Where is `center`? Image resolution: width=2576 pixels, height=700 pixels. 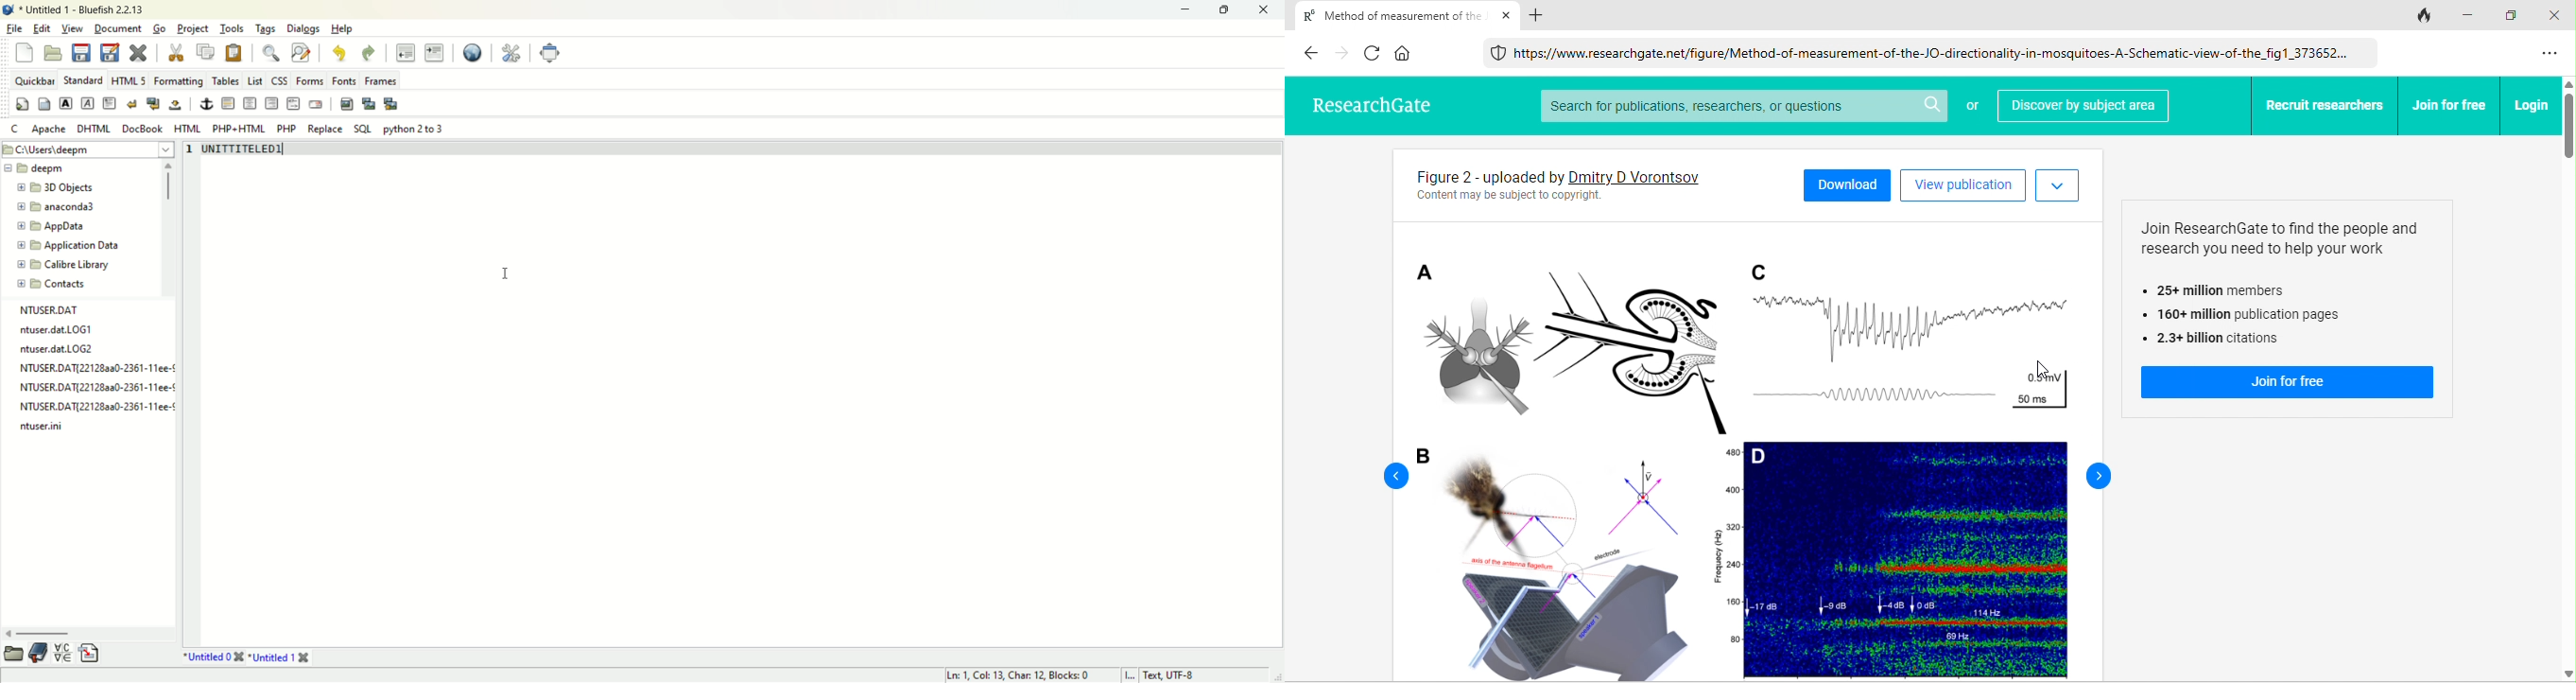 center is located at coordinates (252, 104).